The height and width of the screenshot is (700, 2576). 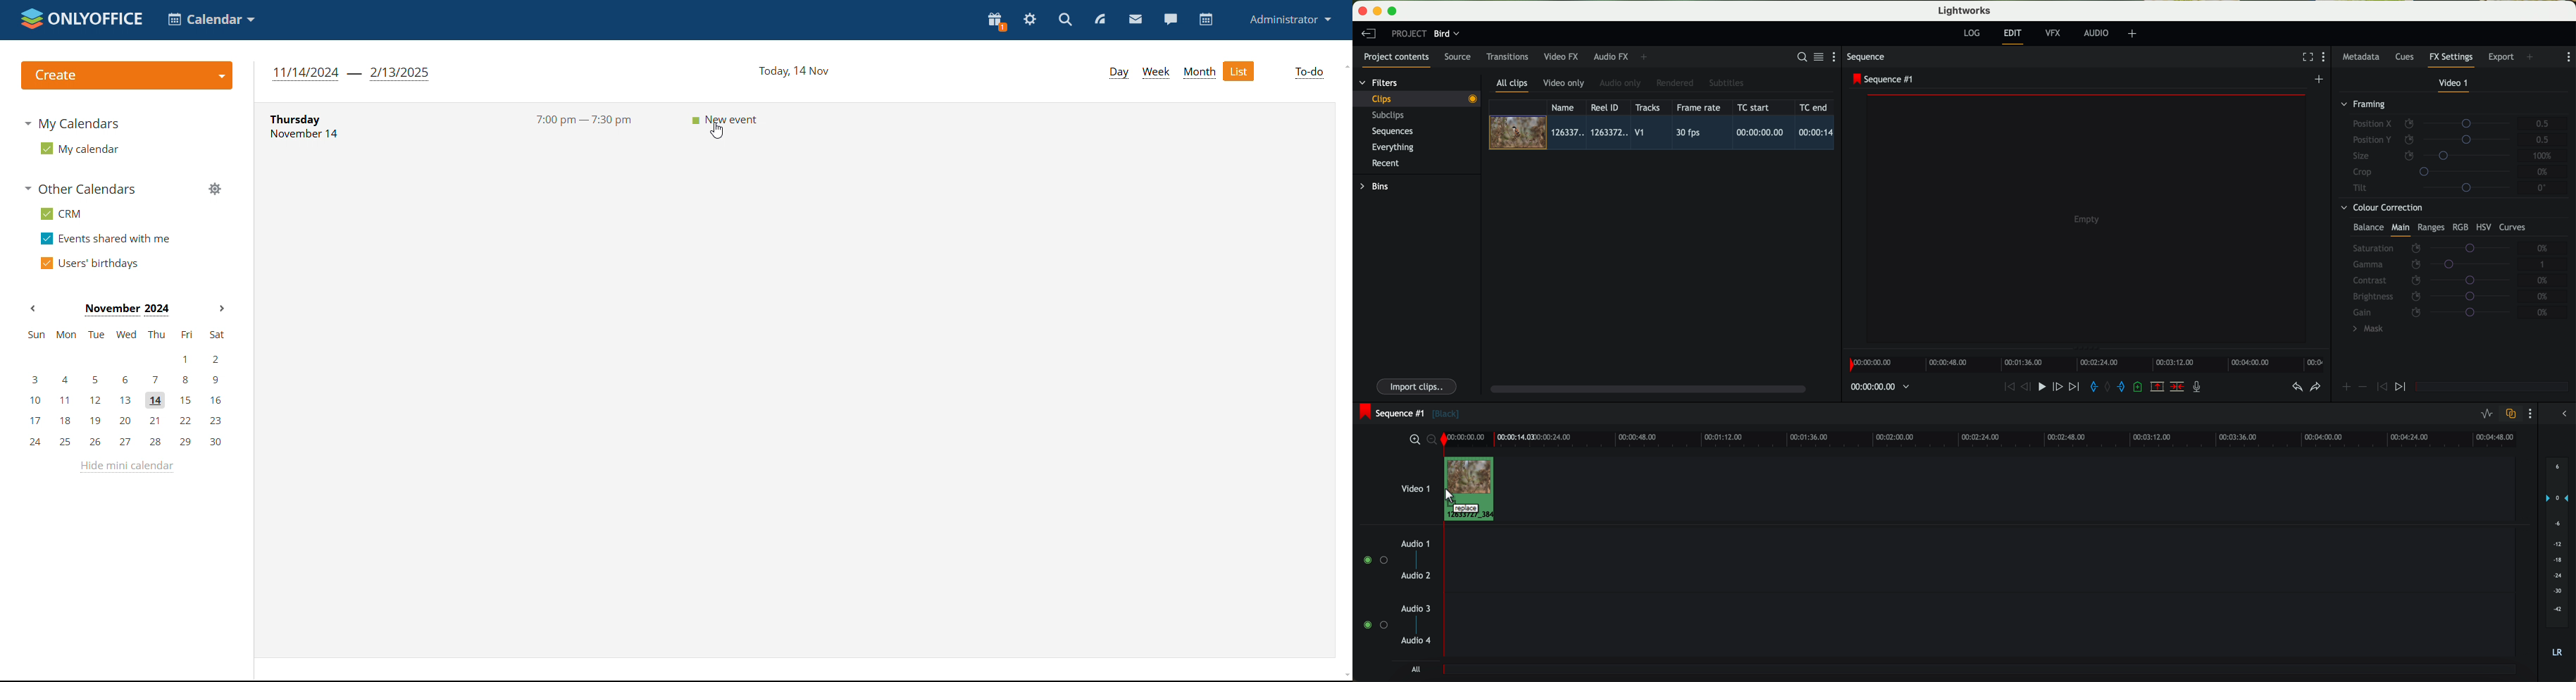 I want to click on icon, so click(x=2362, y=387).